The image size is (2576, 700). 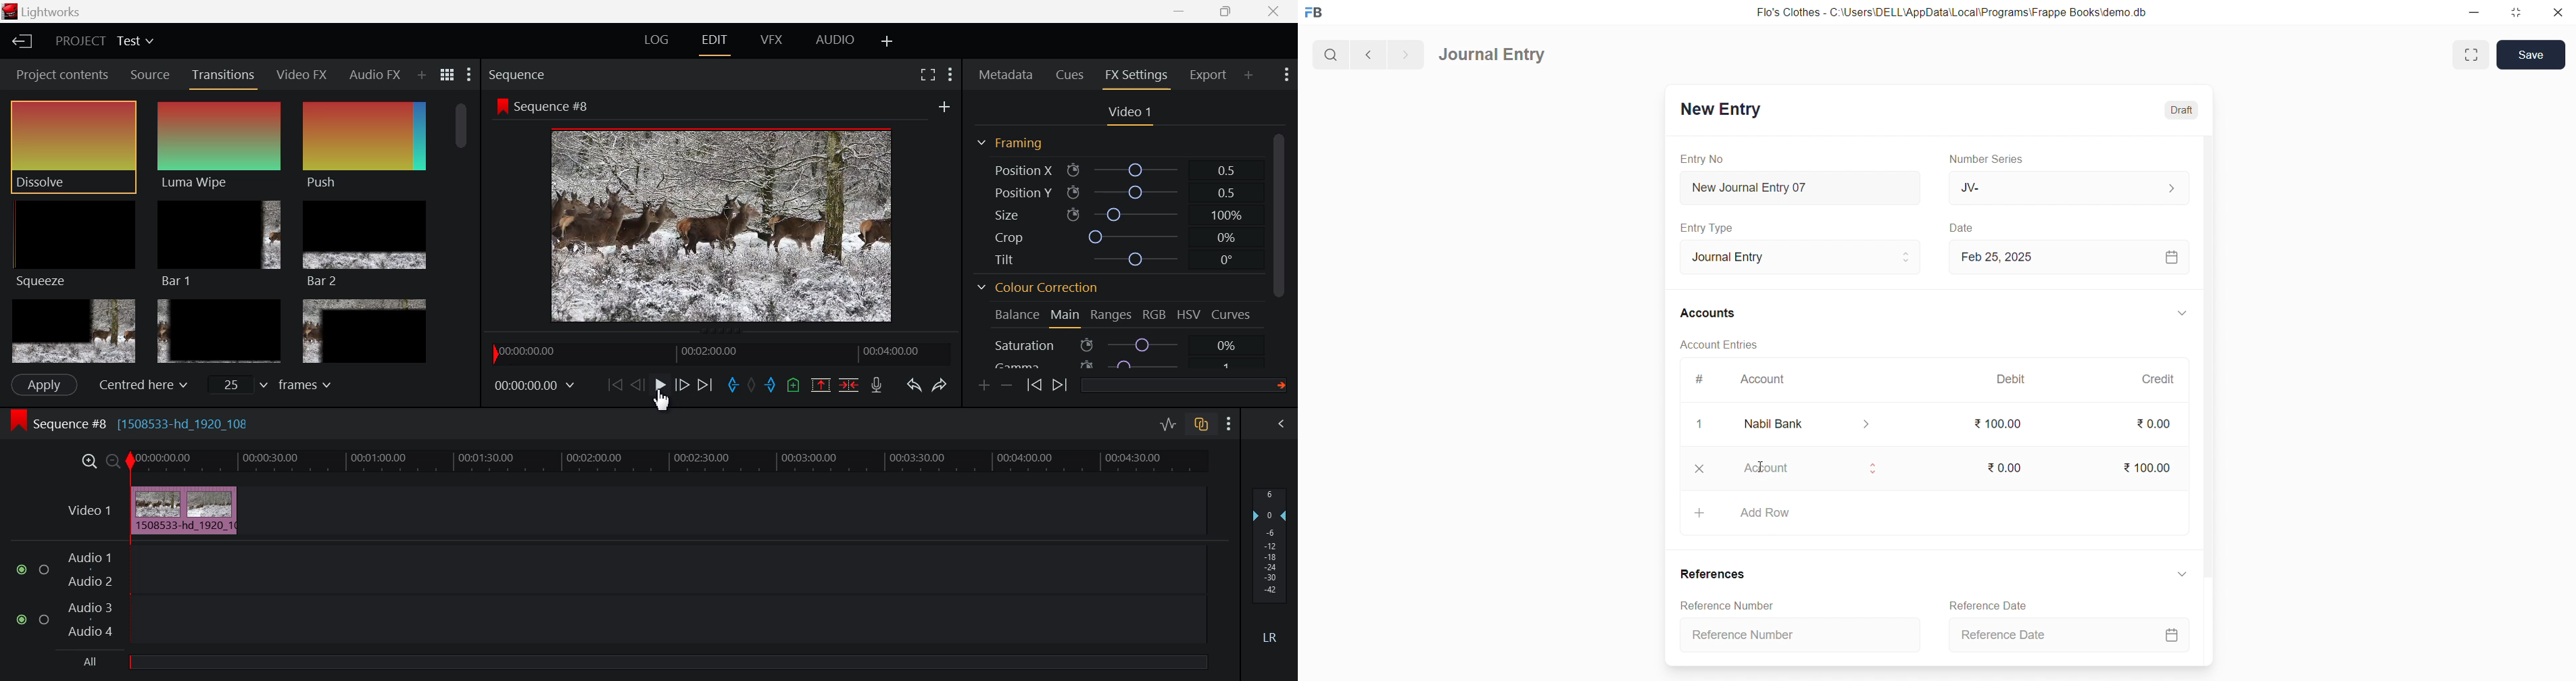 I want to click on Squeeze, so click(x=72, y=243).